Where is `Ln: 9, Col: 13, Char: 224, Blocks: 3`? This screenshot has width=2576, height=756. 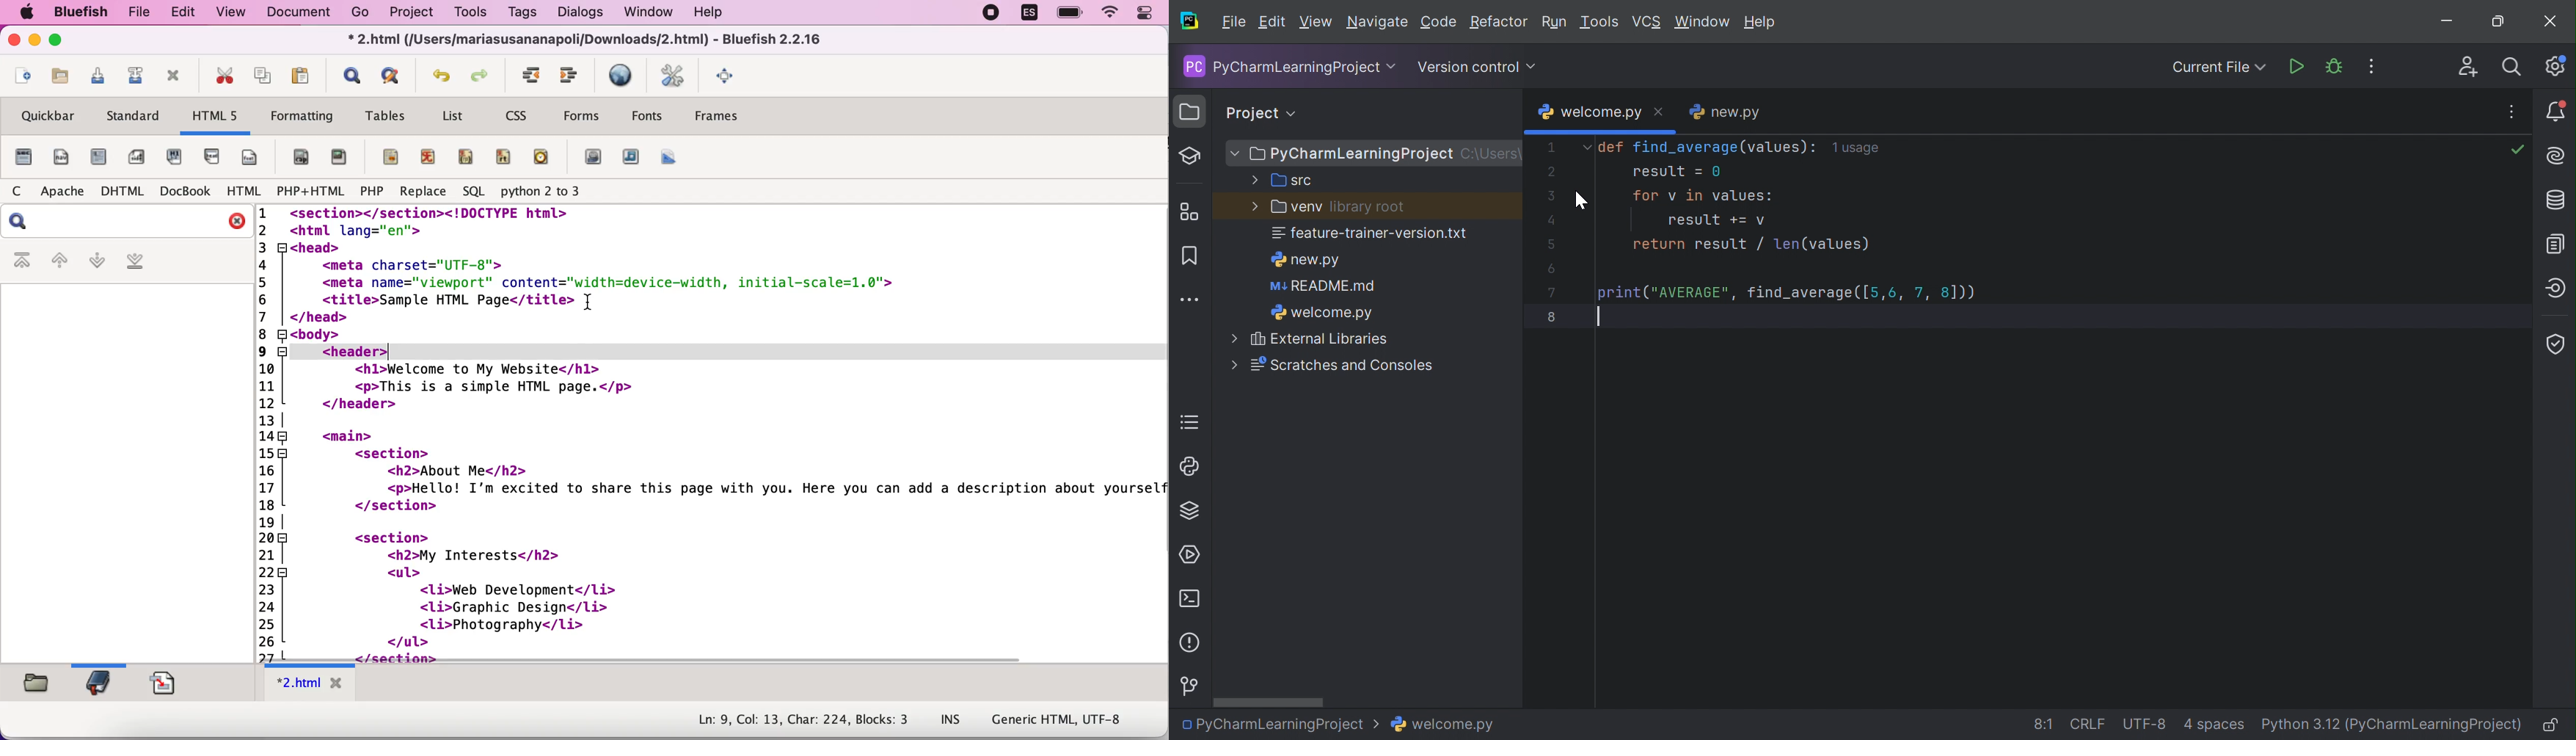
Ln: 9, Col: 13, Char: 224, Blocks: 3 is located at coordinates (802, 716).